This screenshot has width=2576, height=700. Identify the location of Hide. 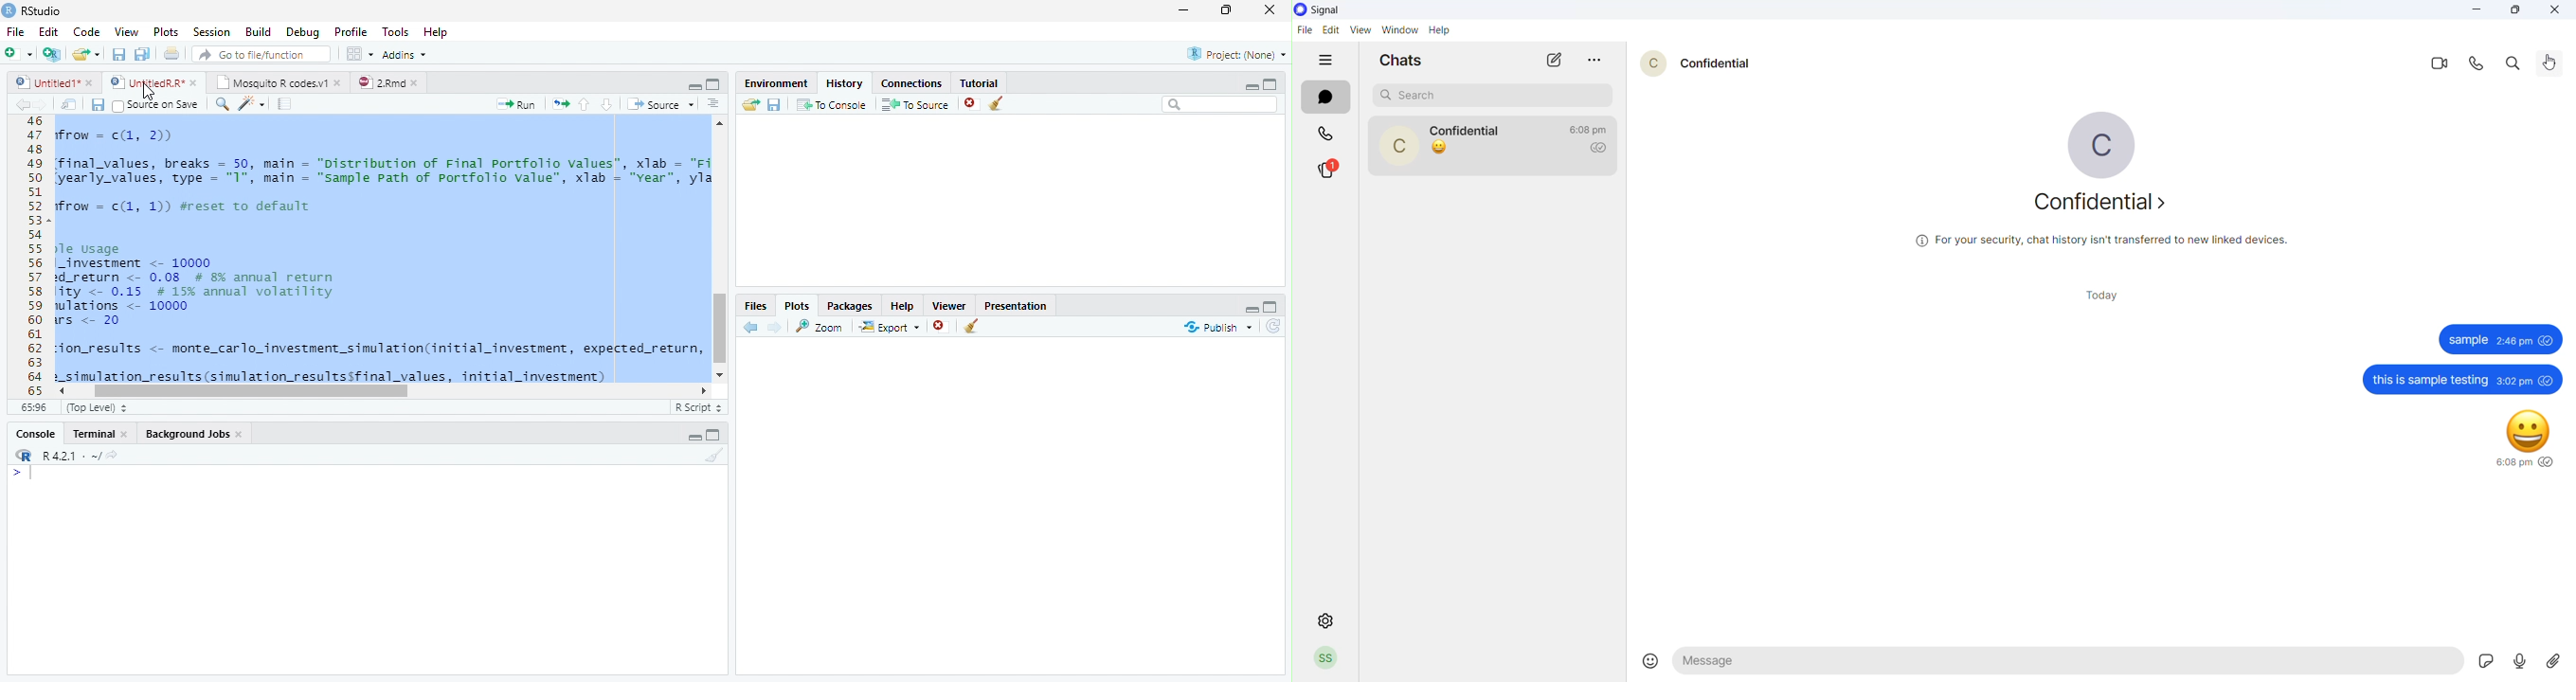
(694, 437).